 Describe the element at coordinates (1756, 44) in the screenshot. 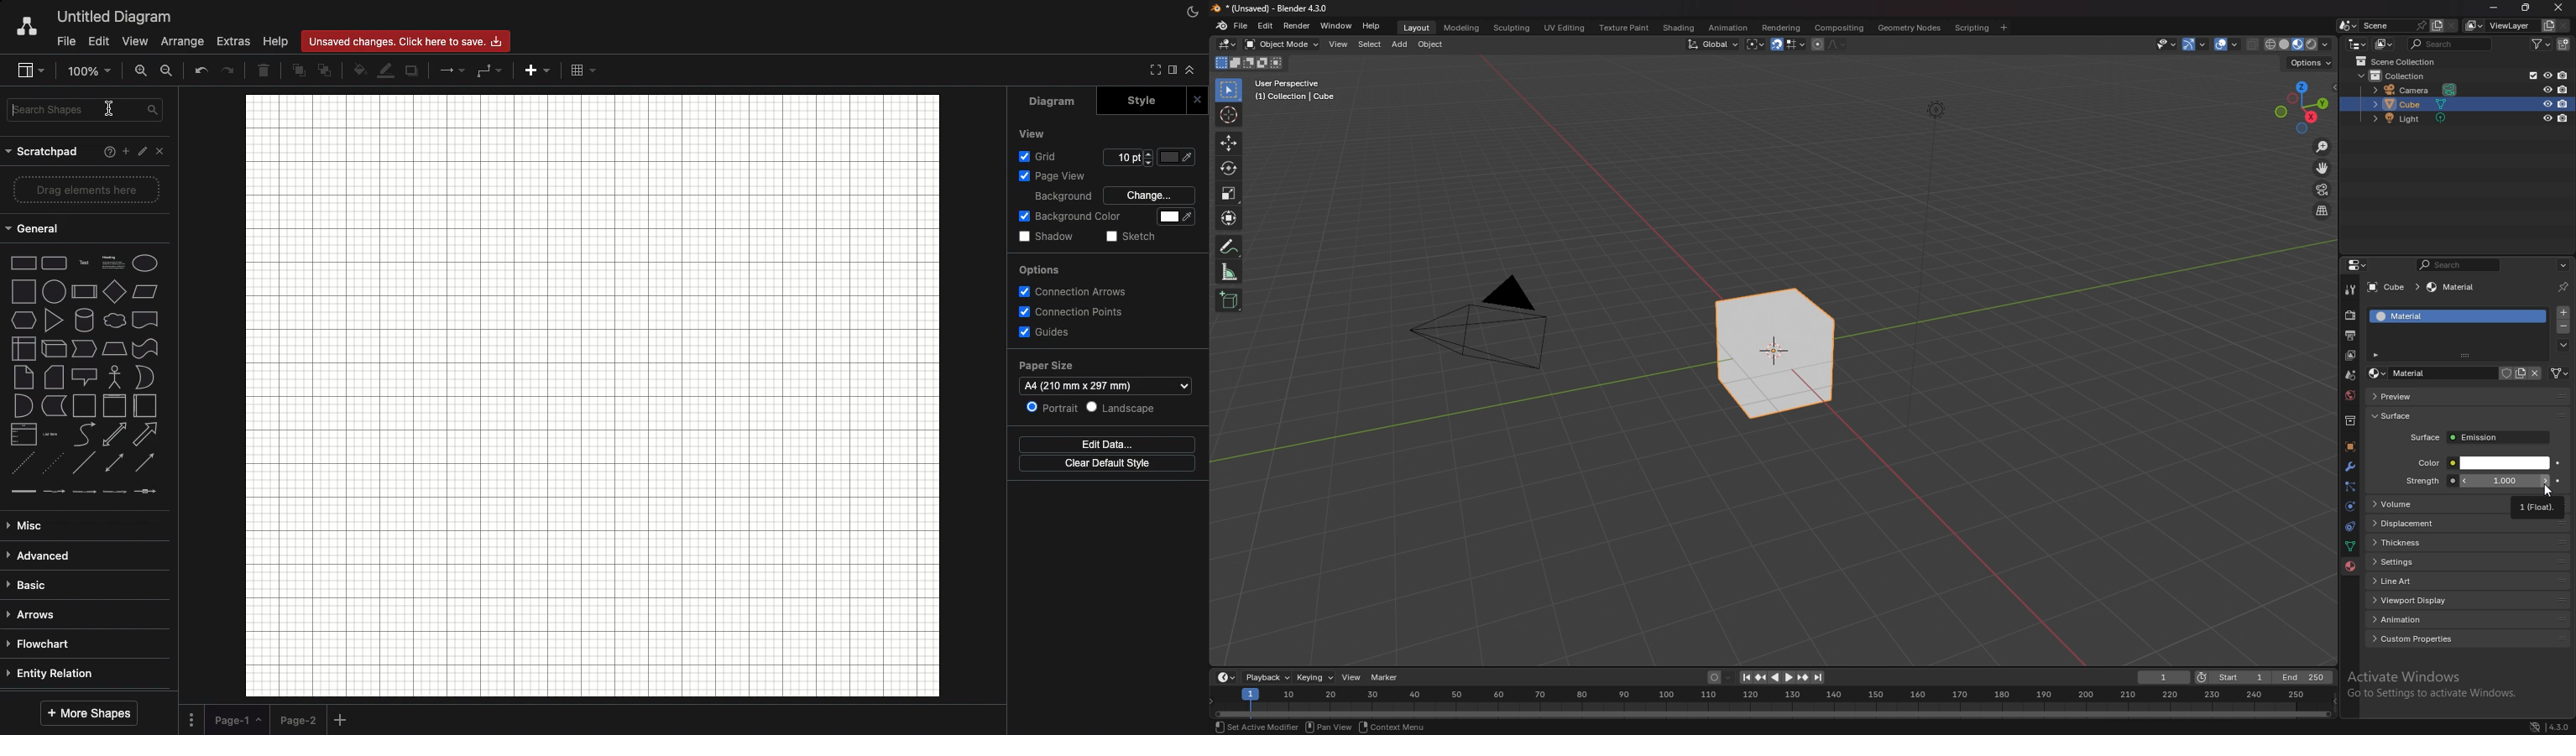

I see `transform pivot point` at that location.